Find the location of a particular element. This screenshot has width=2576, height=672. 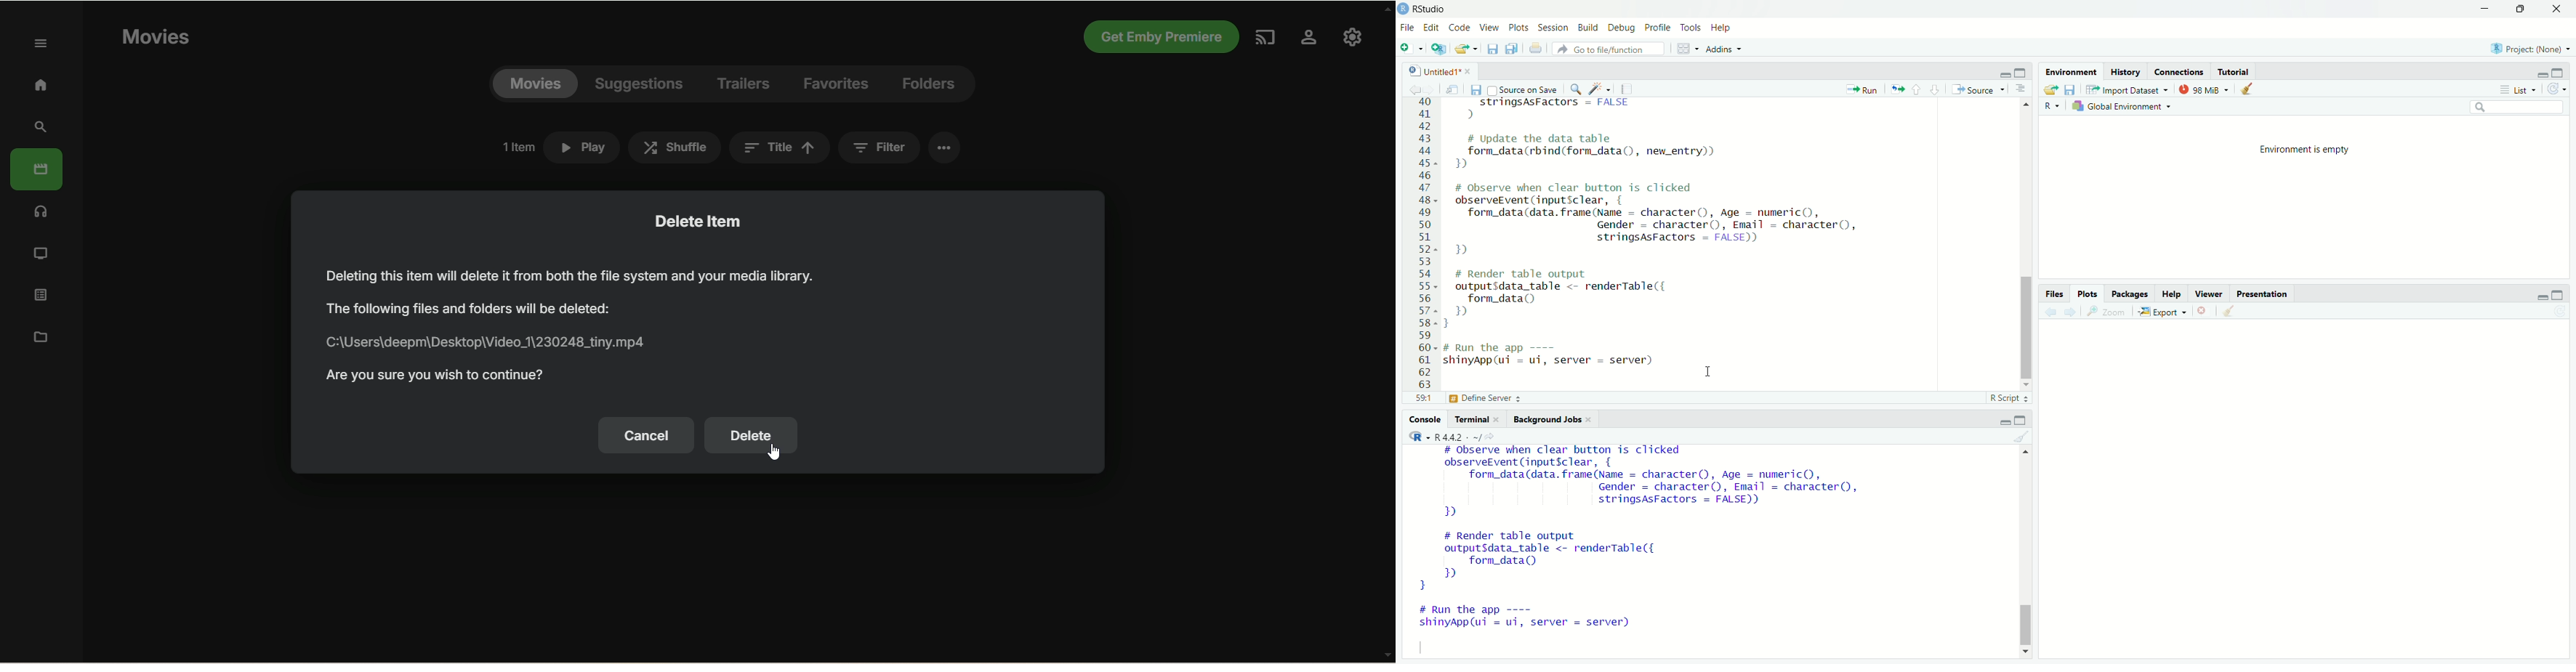

create a project is located at coordinates (1439, 49).